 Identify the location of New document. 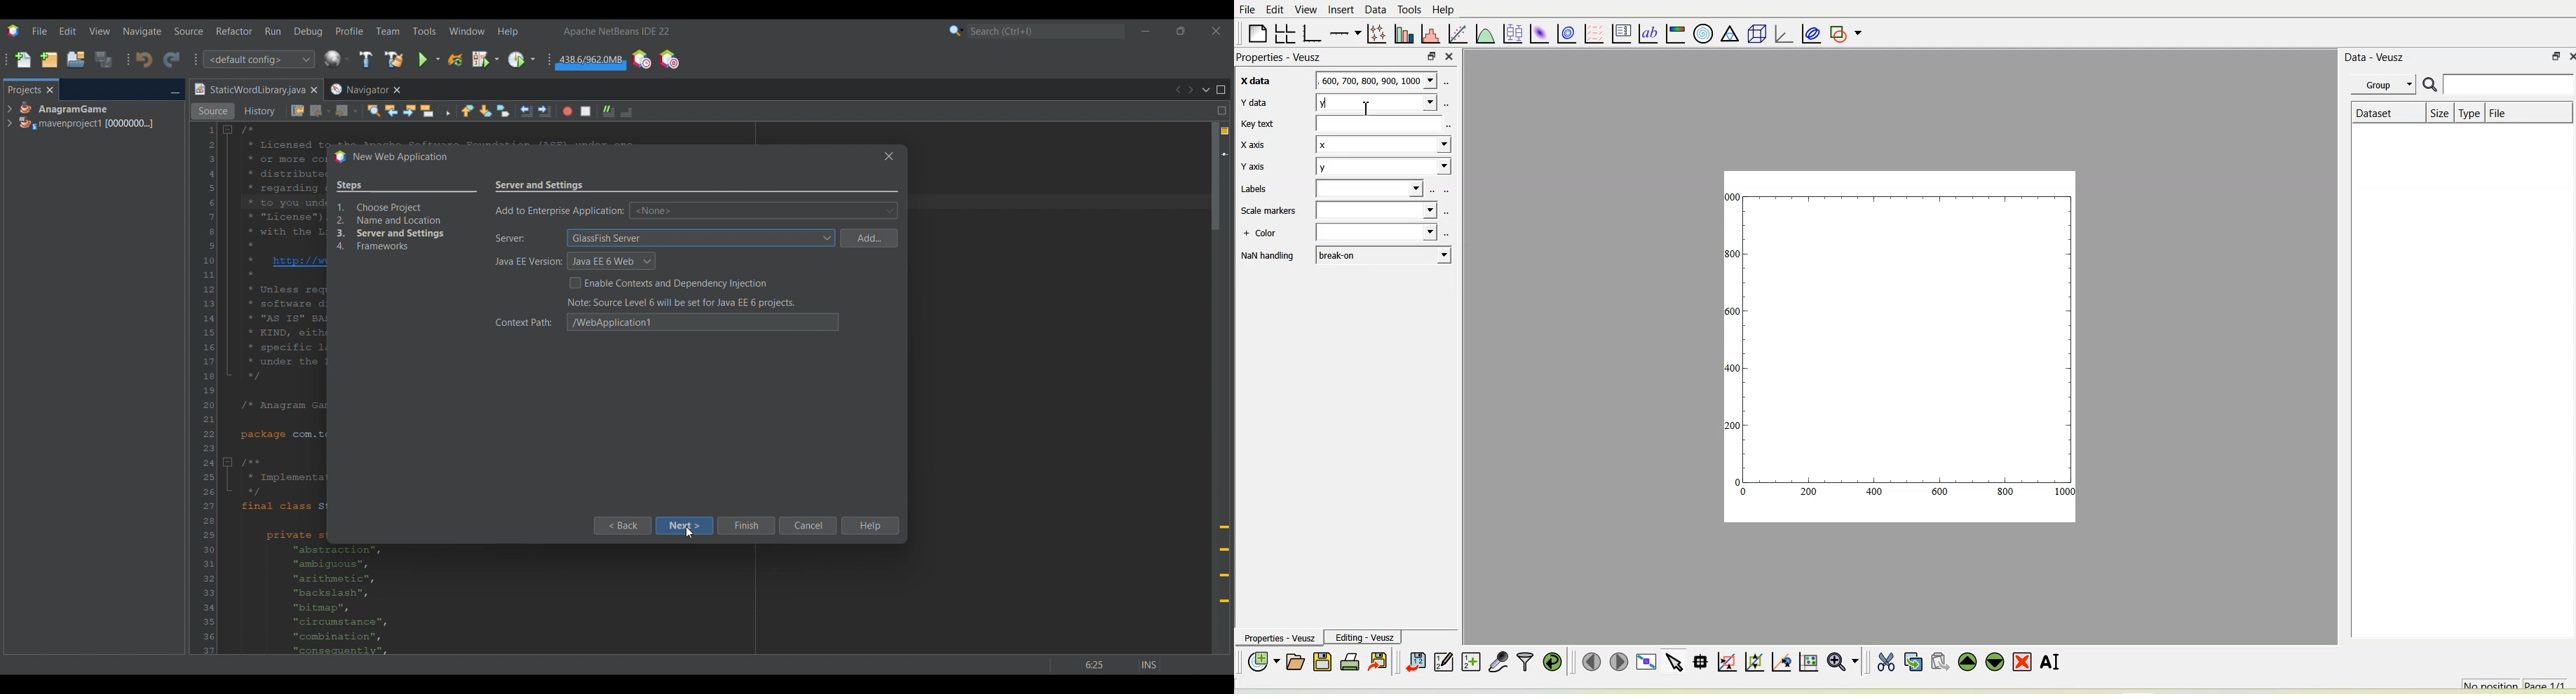
(1263, 662).